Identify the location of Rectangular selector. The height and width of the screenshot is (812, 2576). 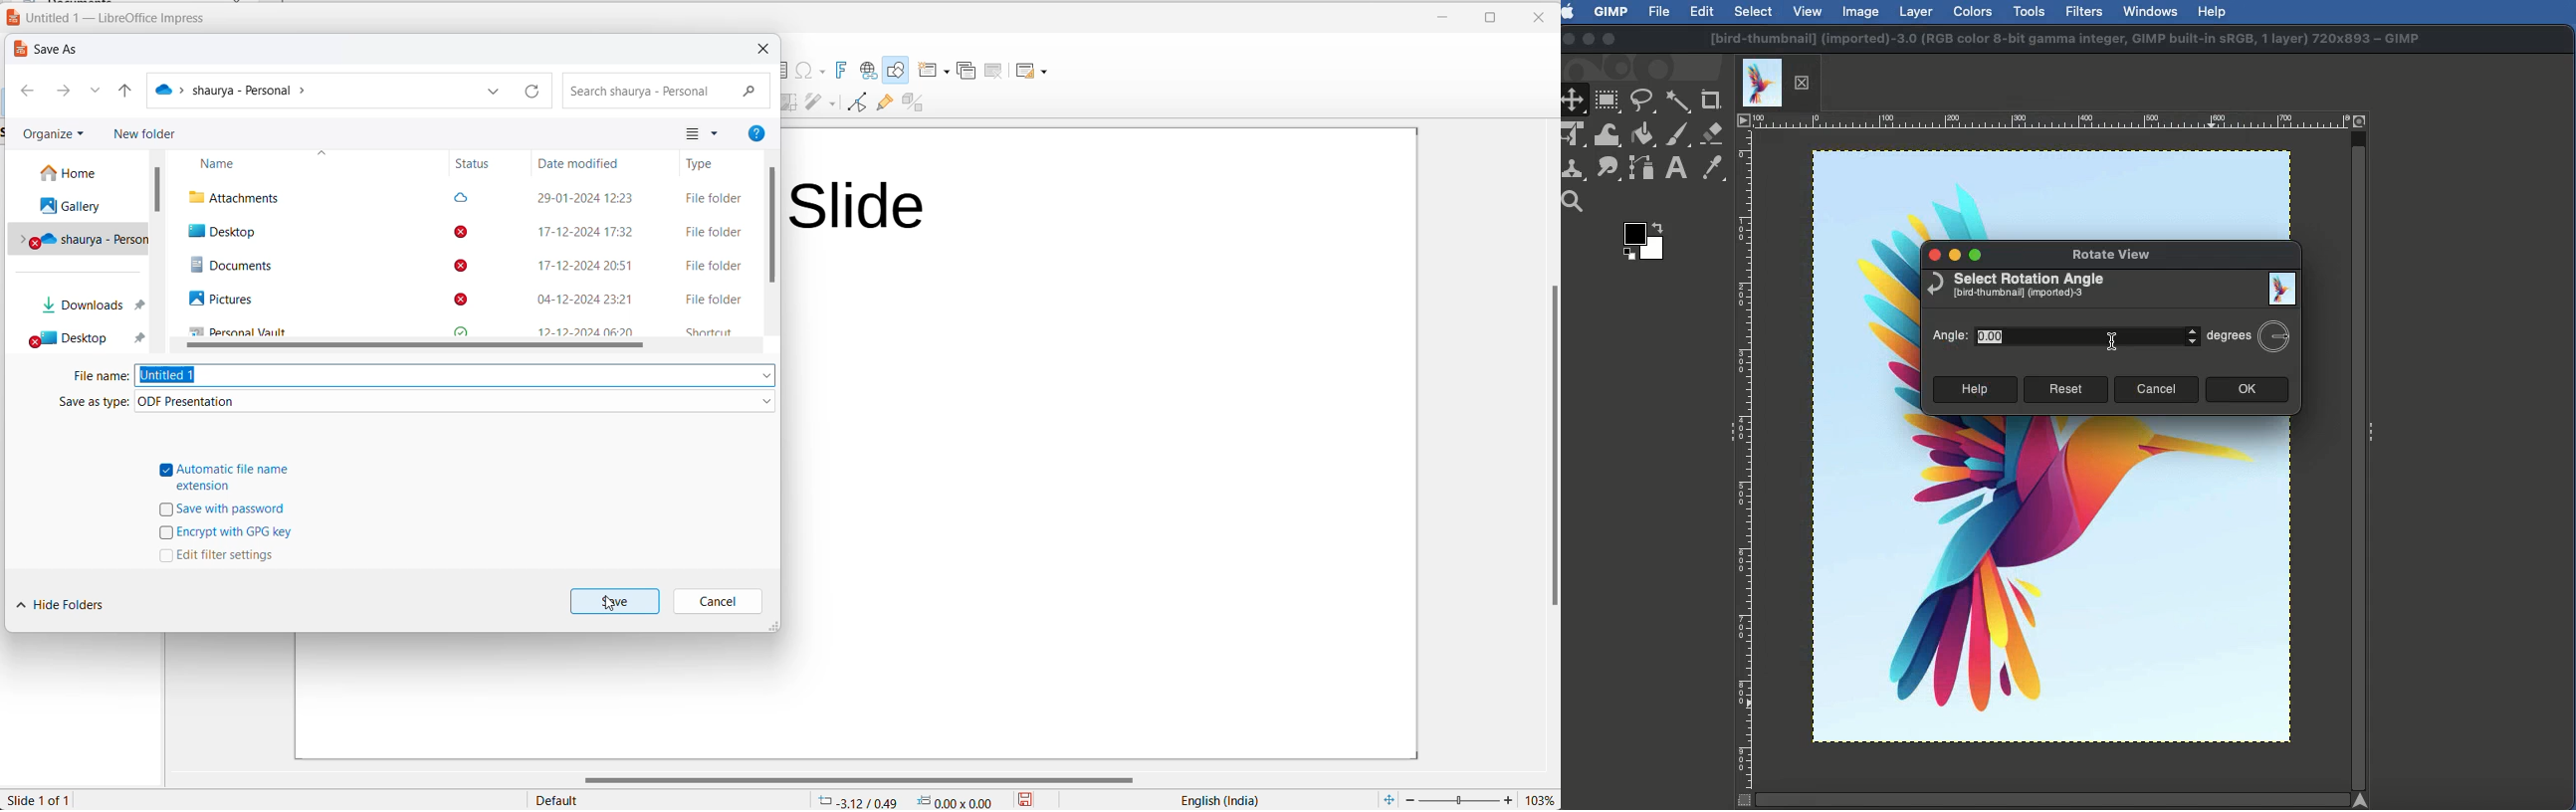
(1608, 101).